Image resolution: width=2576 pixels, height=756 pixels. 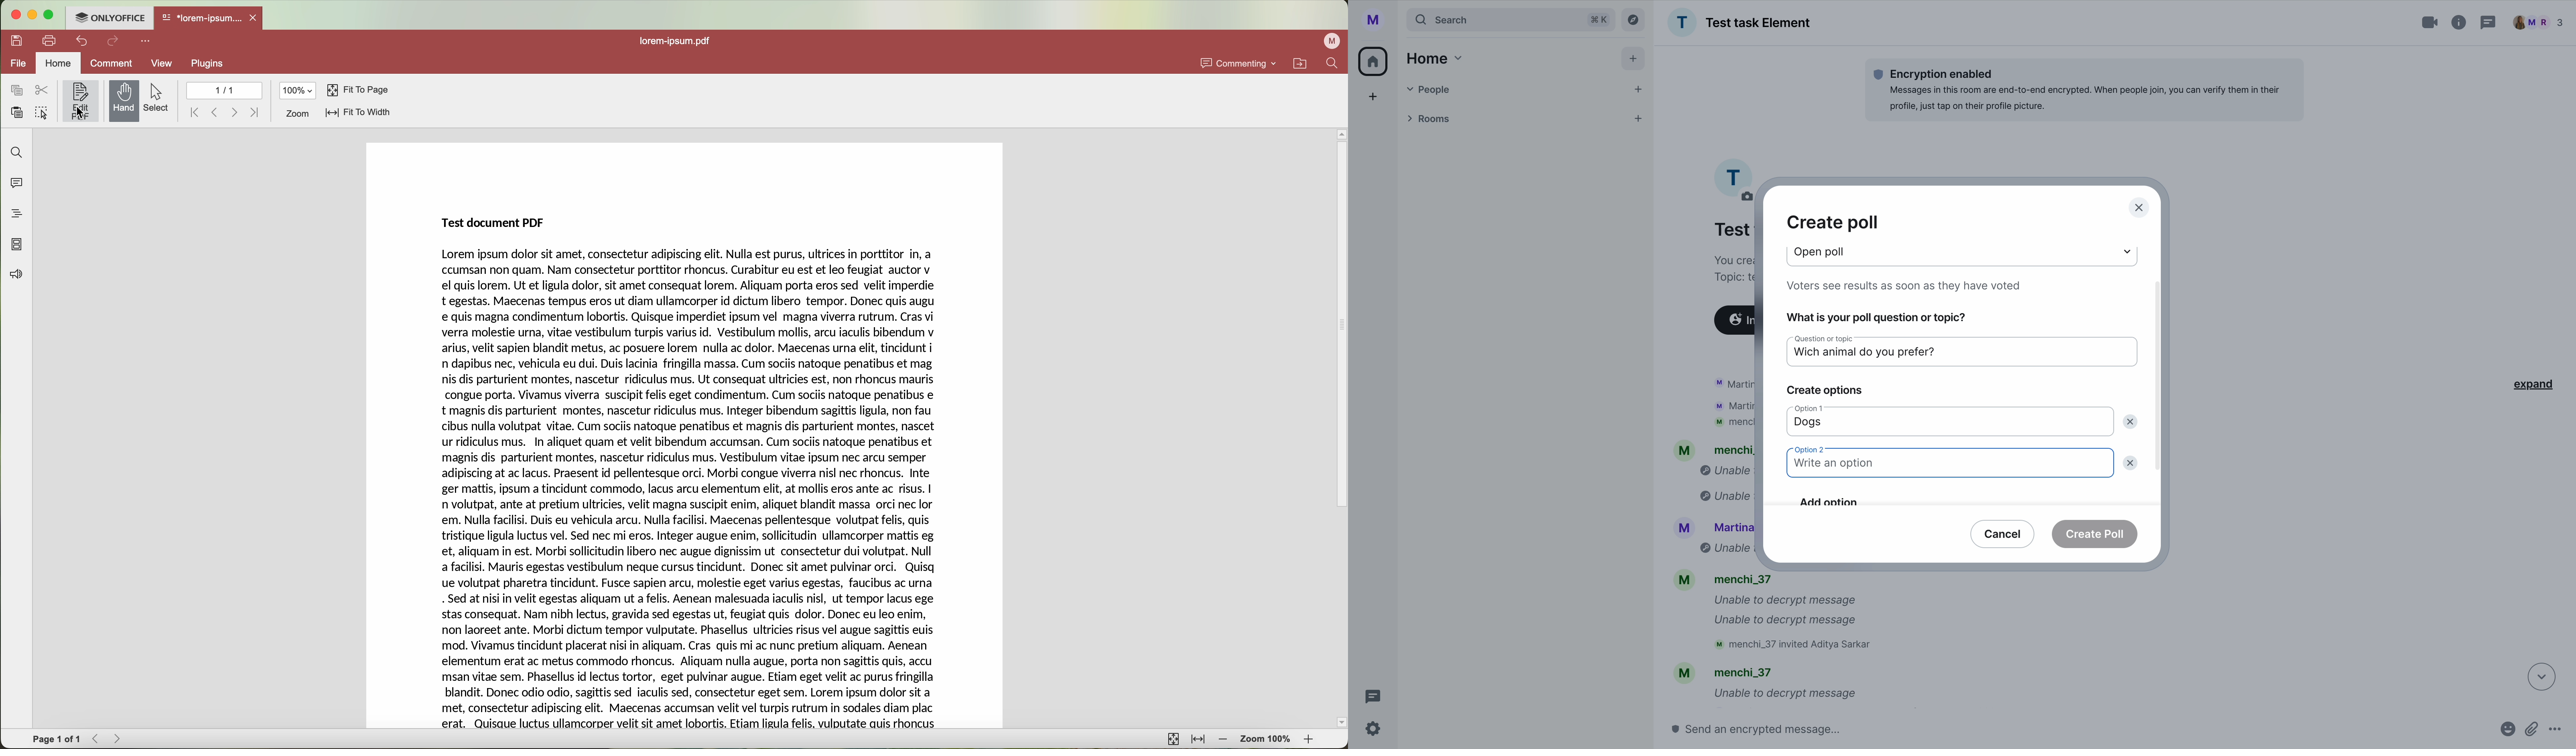 I want to click on home, so click(x=1374, y=61).